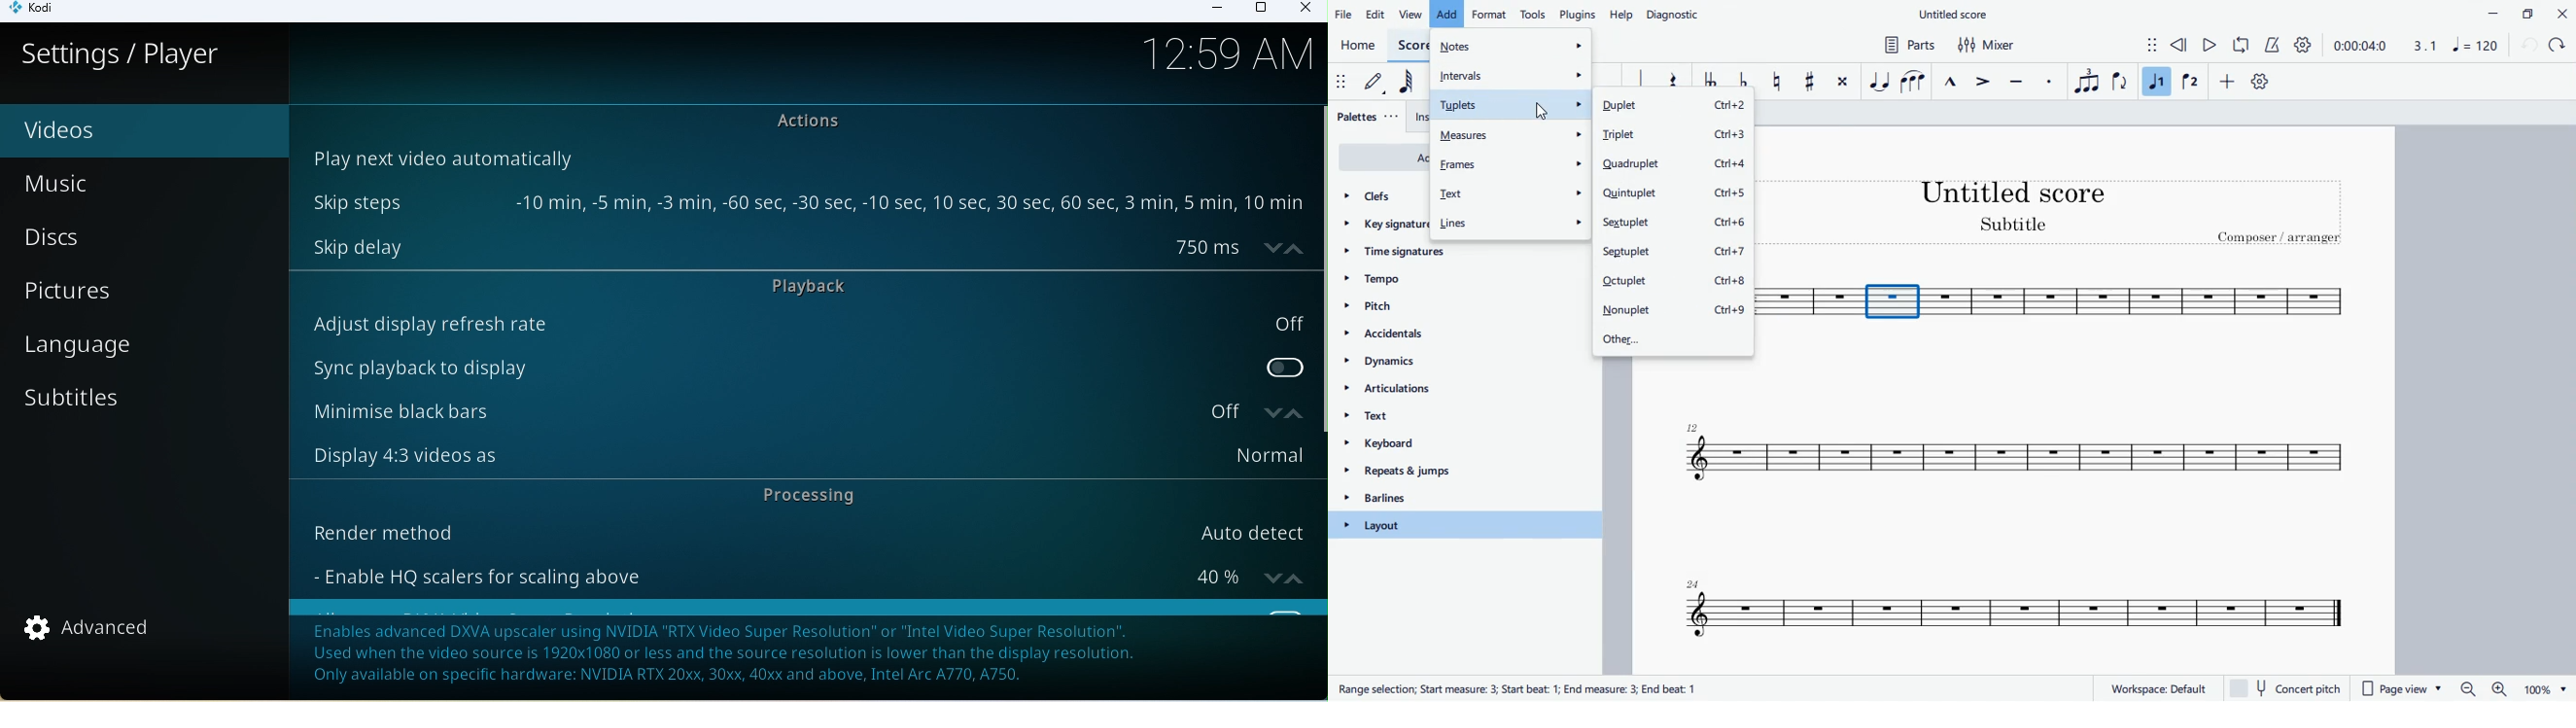 This screenshot has width=2576, height=728. Describe the element at coordinates (1286, 573) in the screenshot. I see `increase/decrease` at that location.